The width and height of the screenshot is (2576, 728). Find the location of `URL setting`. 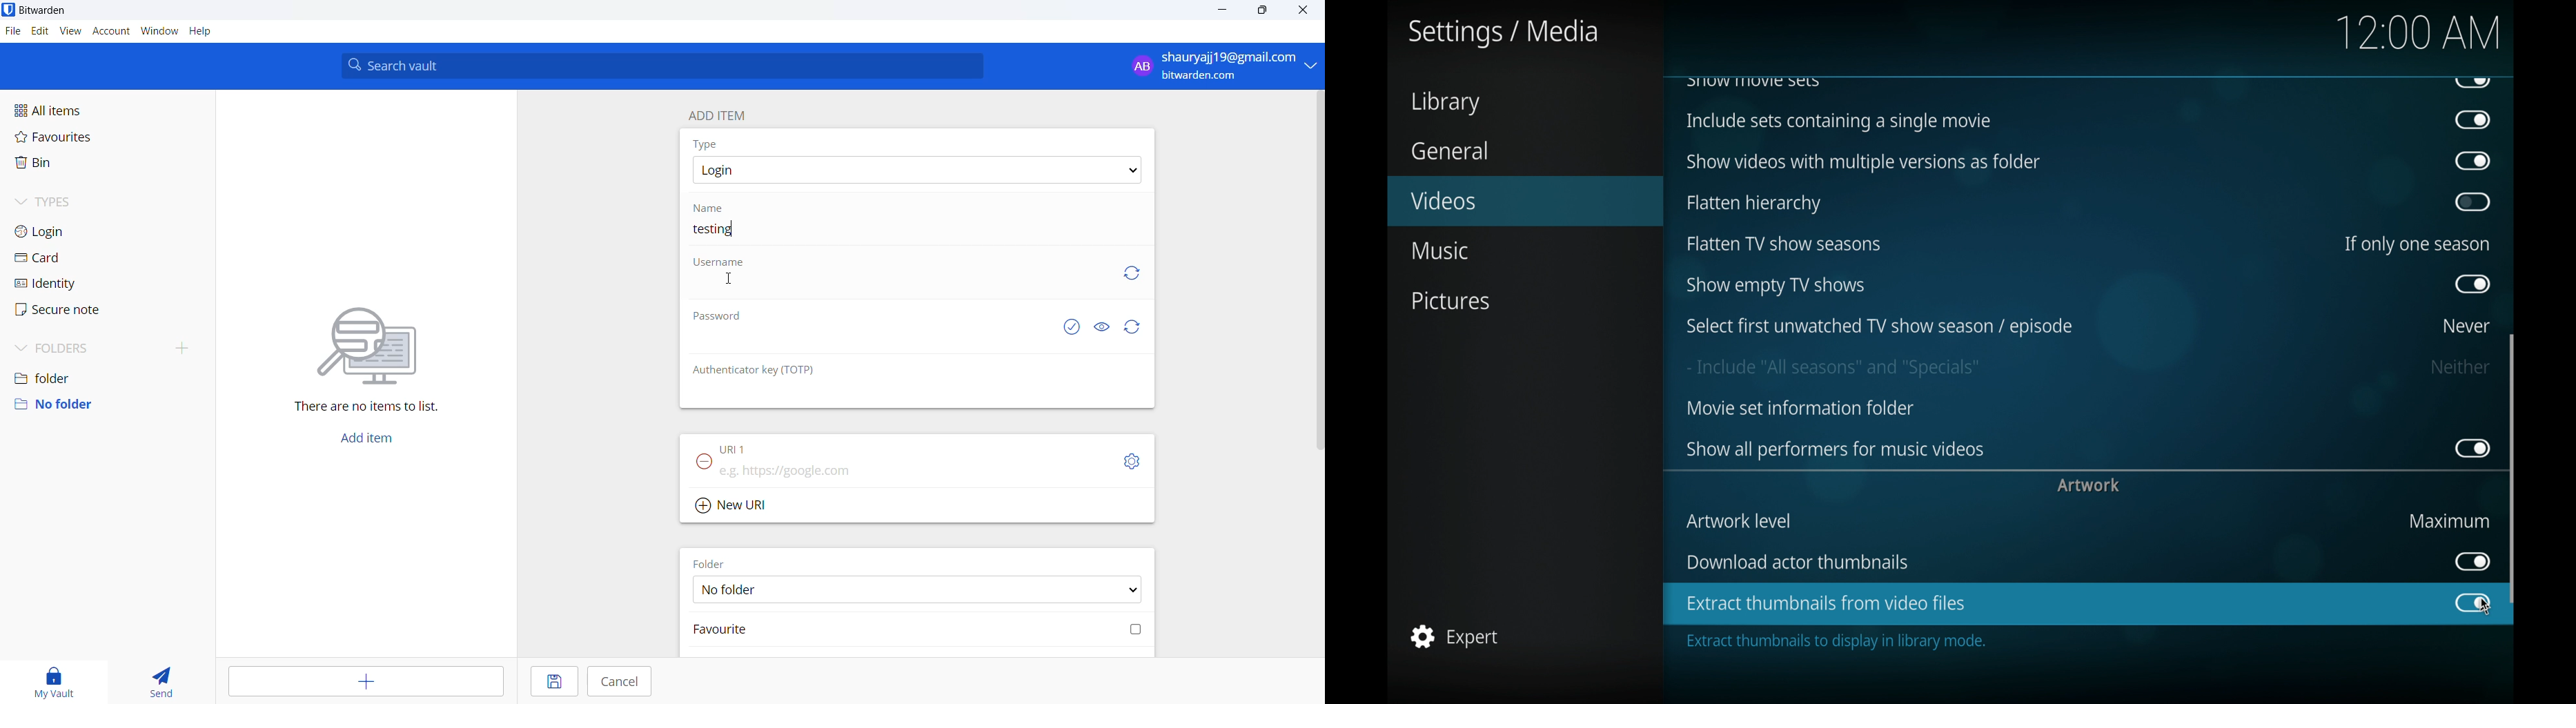

URL setting is located at coordinates (1125, 460).